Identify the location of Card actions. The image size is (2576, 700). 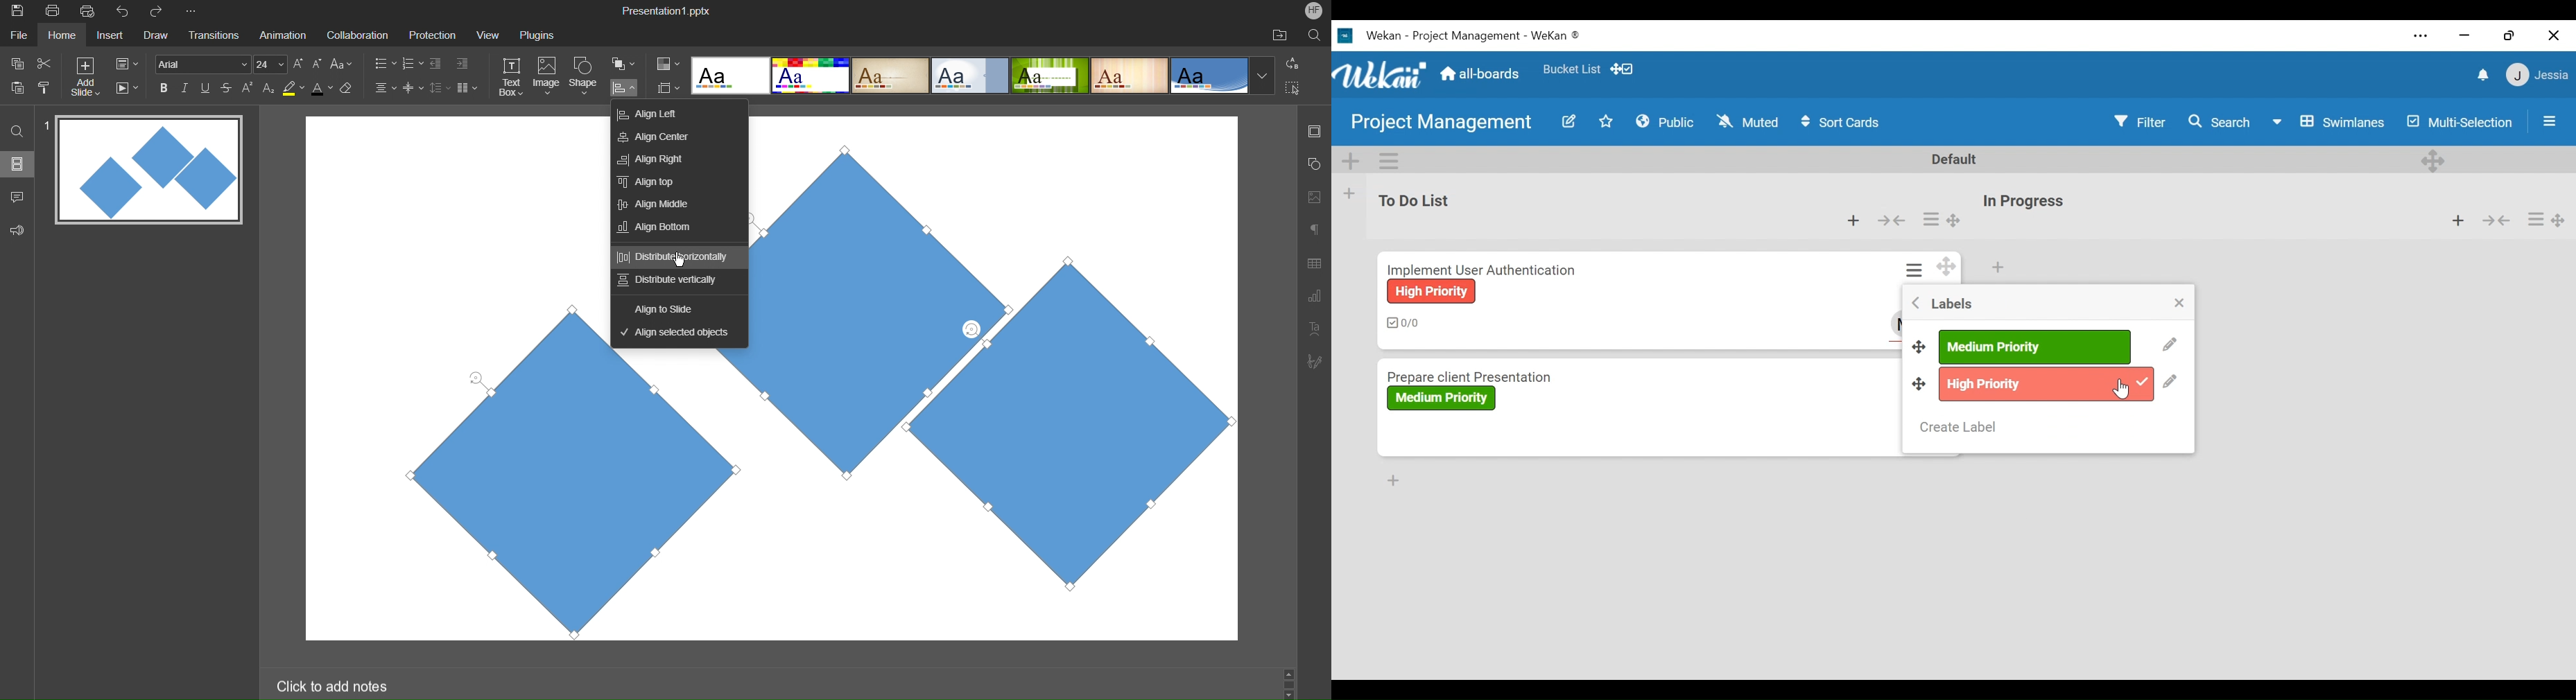
(2535, 219).